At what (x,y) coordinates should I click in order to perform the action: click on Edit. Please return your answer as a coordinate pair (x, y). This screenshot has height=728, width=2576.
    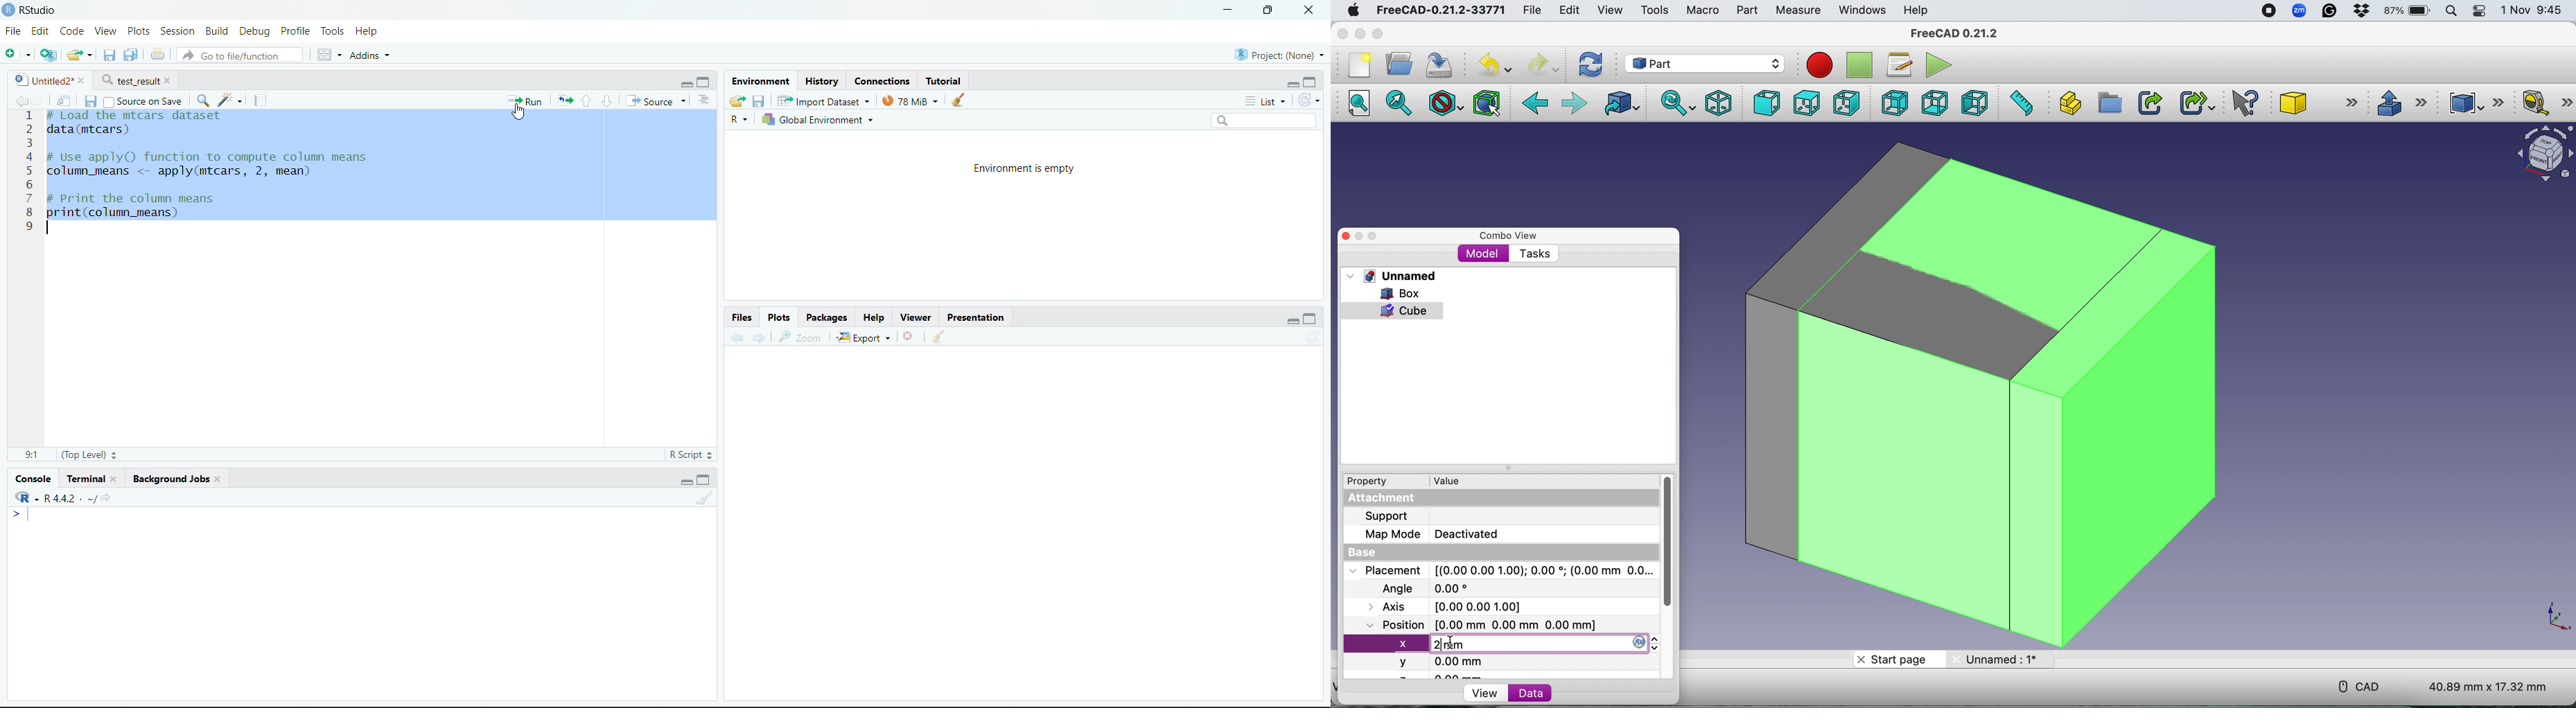
    Looking at the image, I should click on (1567, 10).